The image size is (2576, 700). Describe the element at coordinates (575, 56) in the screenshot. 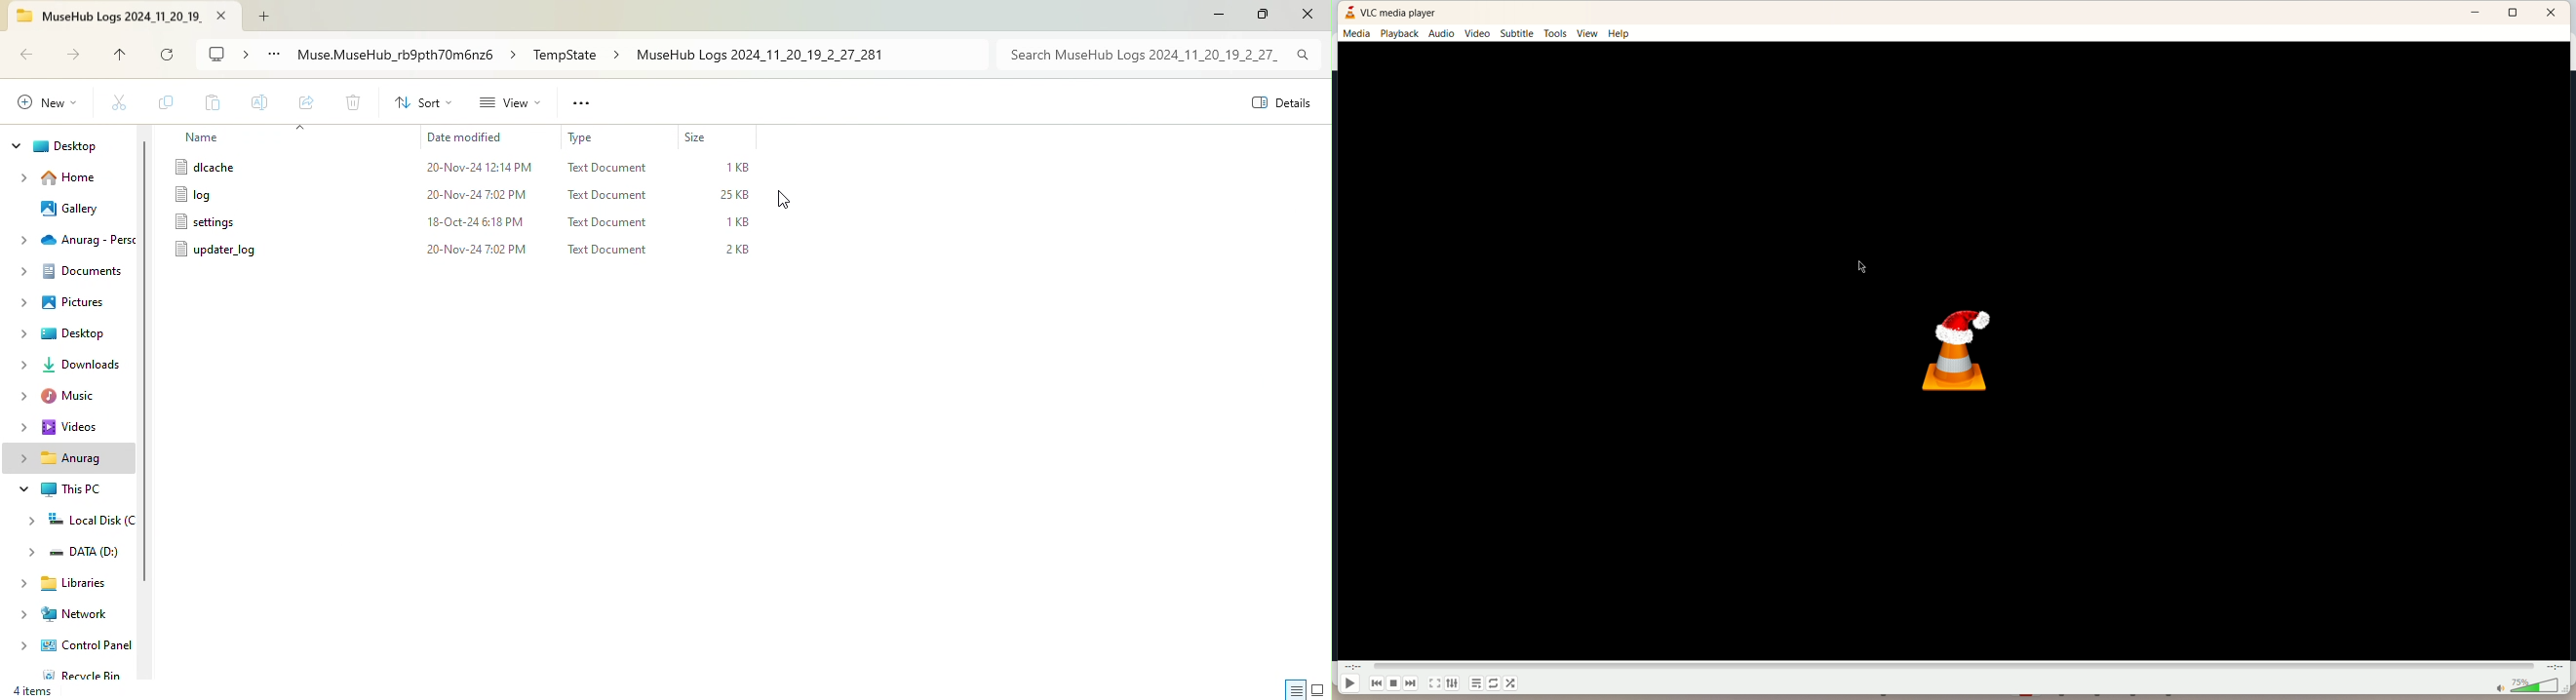

I see `File path` at that location.